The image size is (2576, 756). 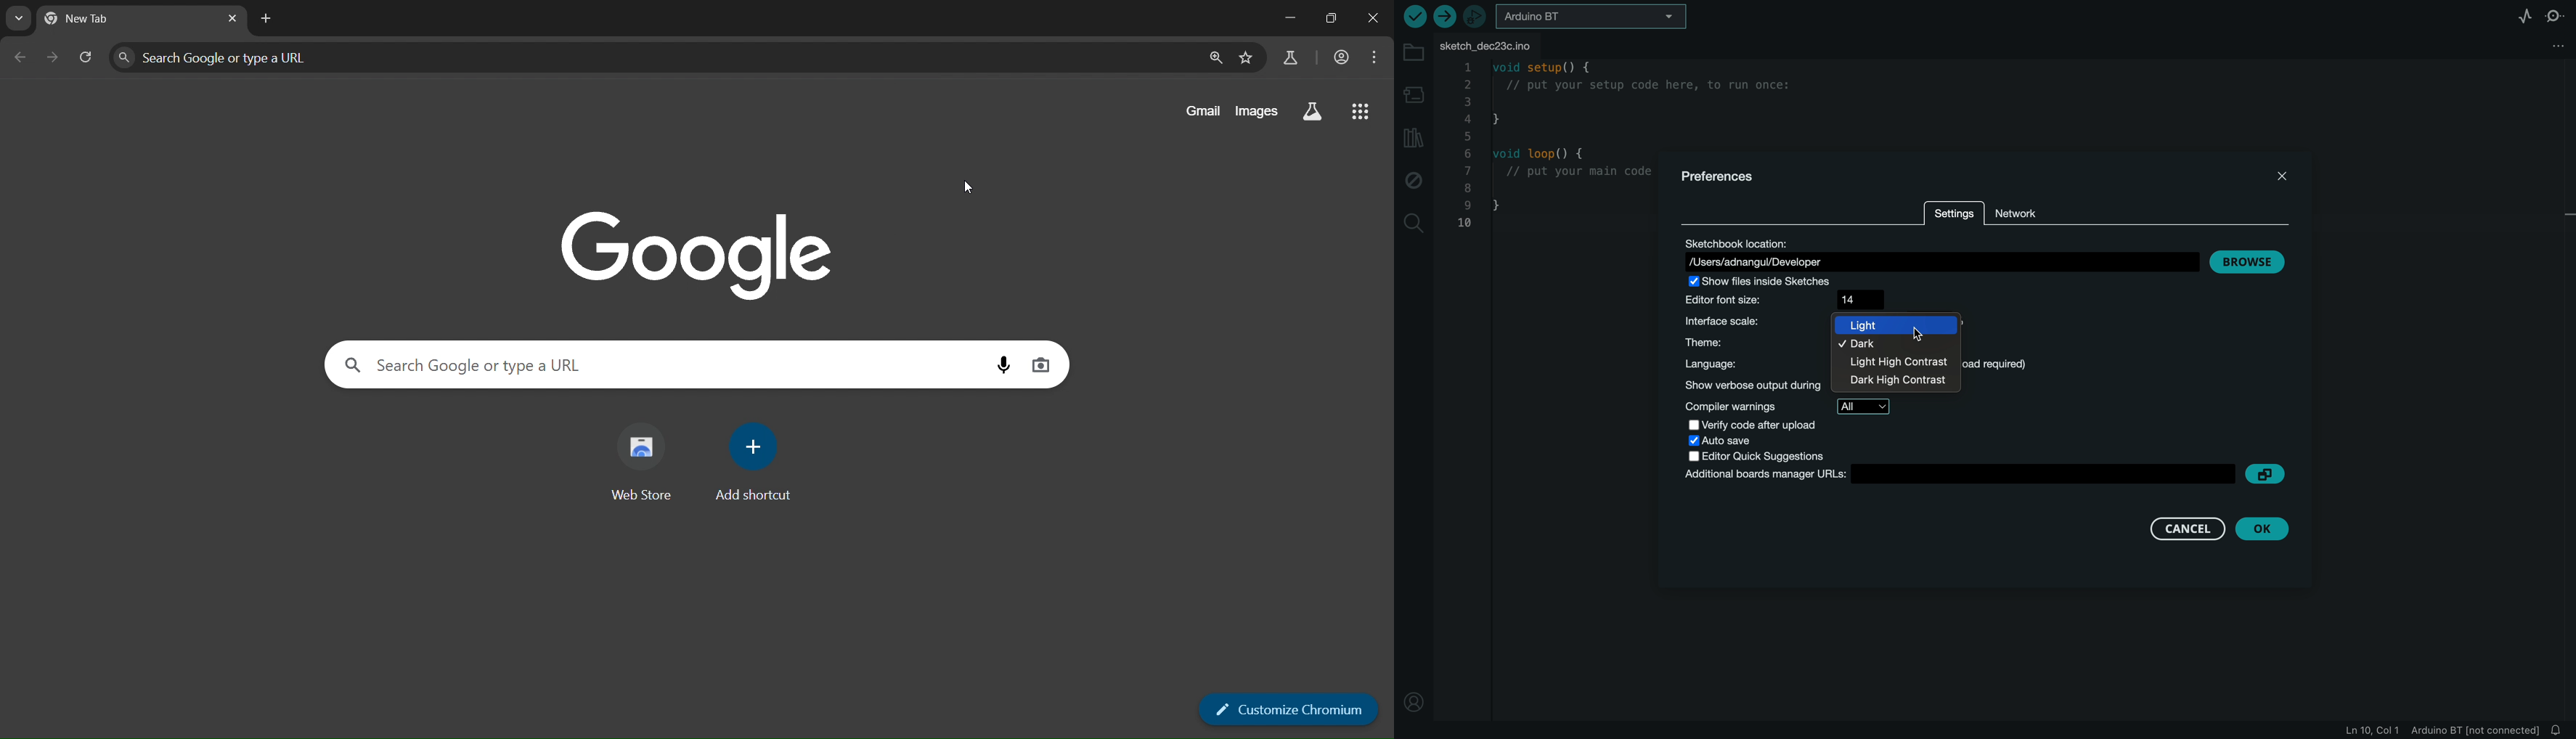 I want to click on upload, so click(x=1444, y=16).